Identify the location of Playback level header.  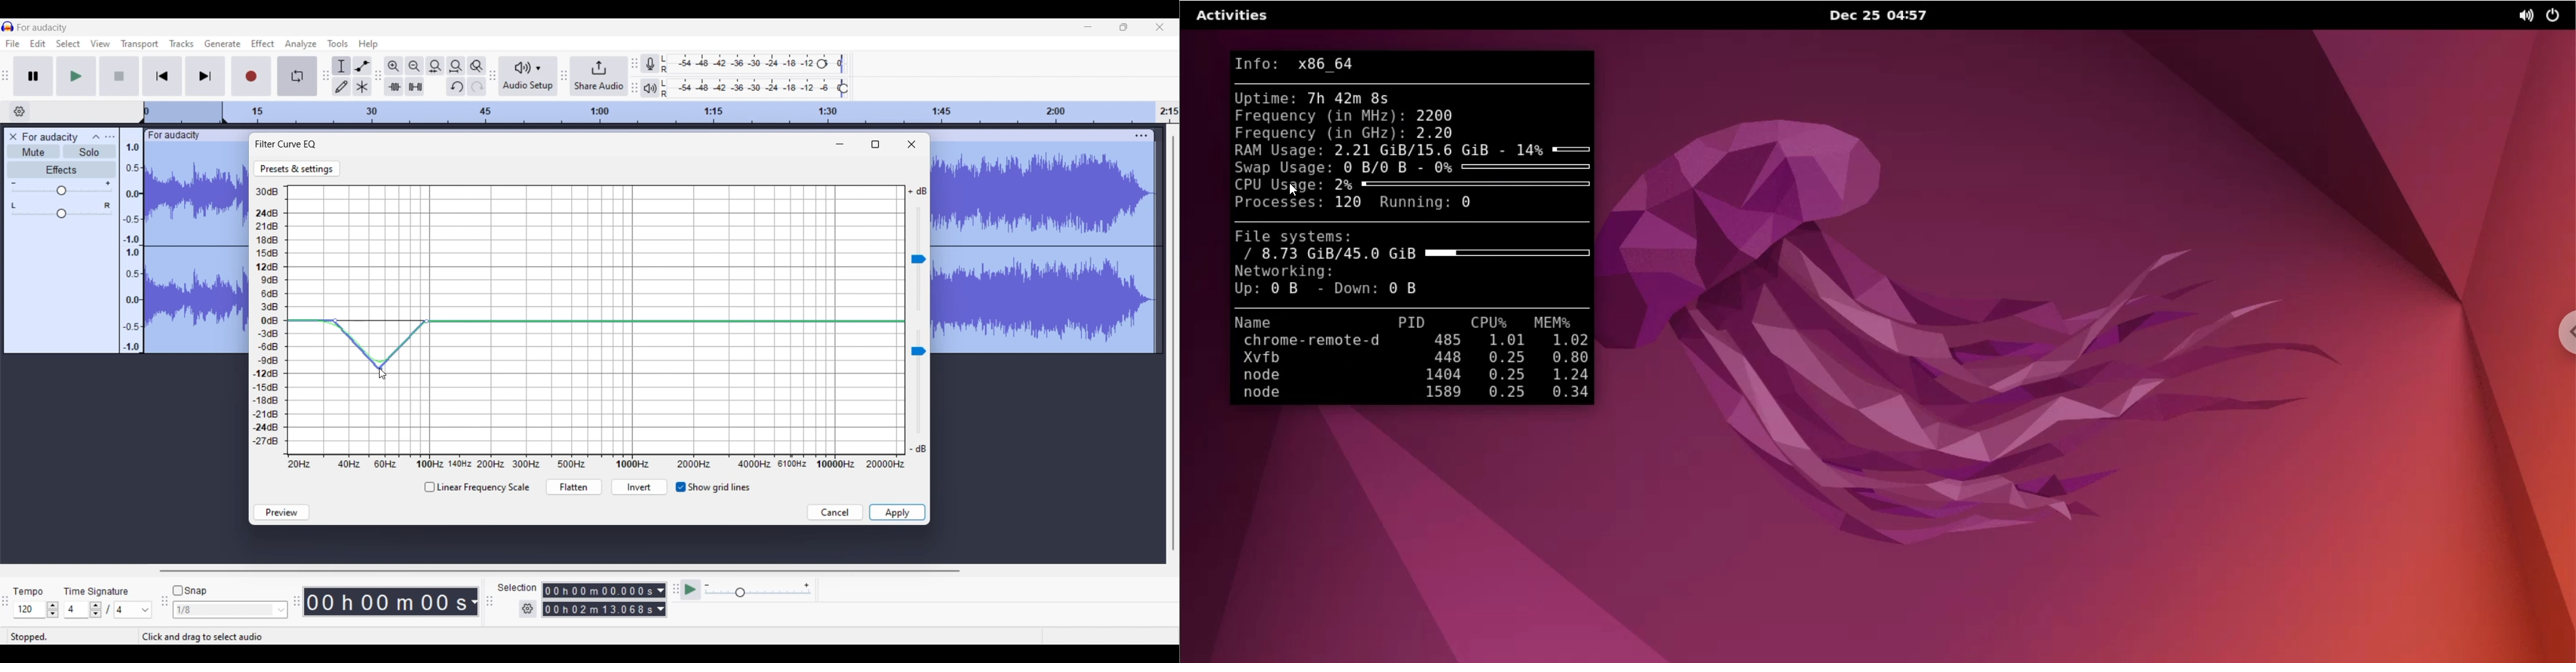
(844, 88).